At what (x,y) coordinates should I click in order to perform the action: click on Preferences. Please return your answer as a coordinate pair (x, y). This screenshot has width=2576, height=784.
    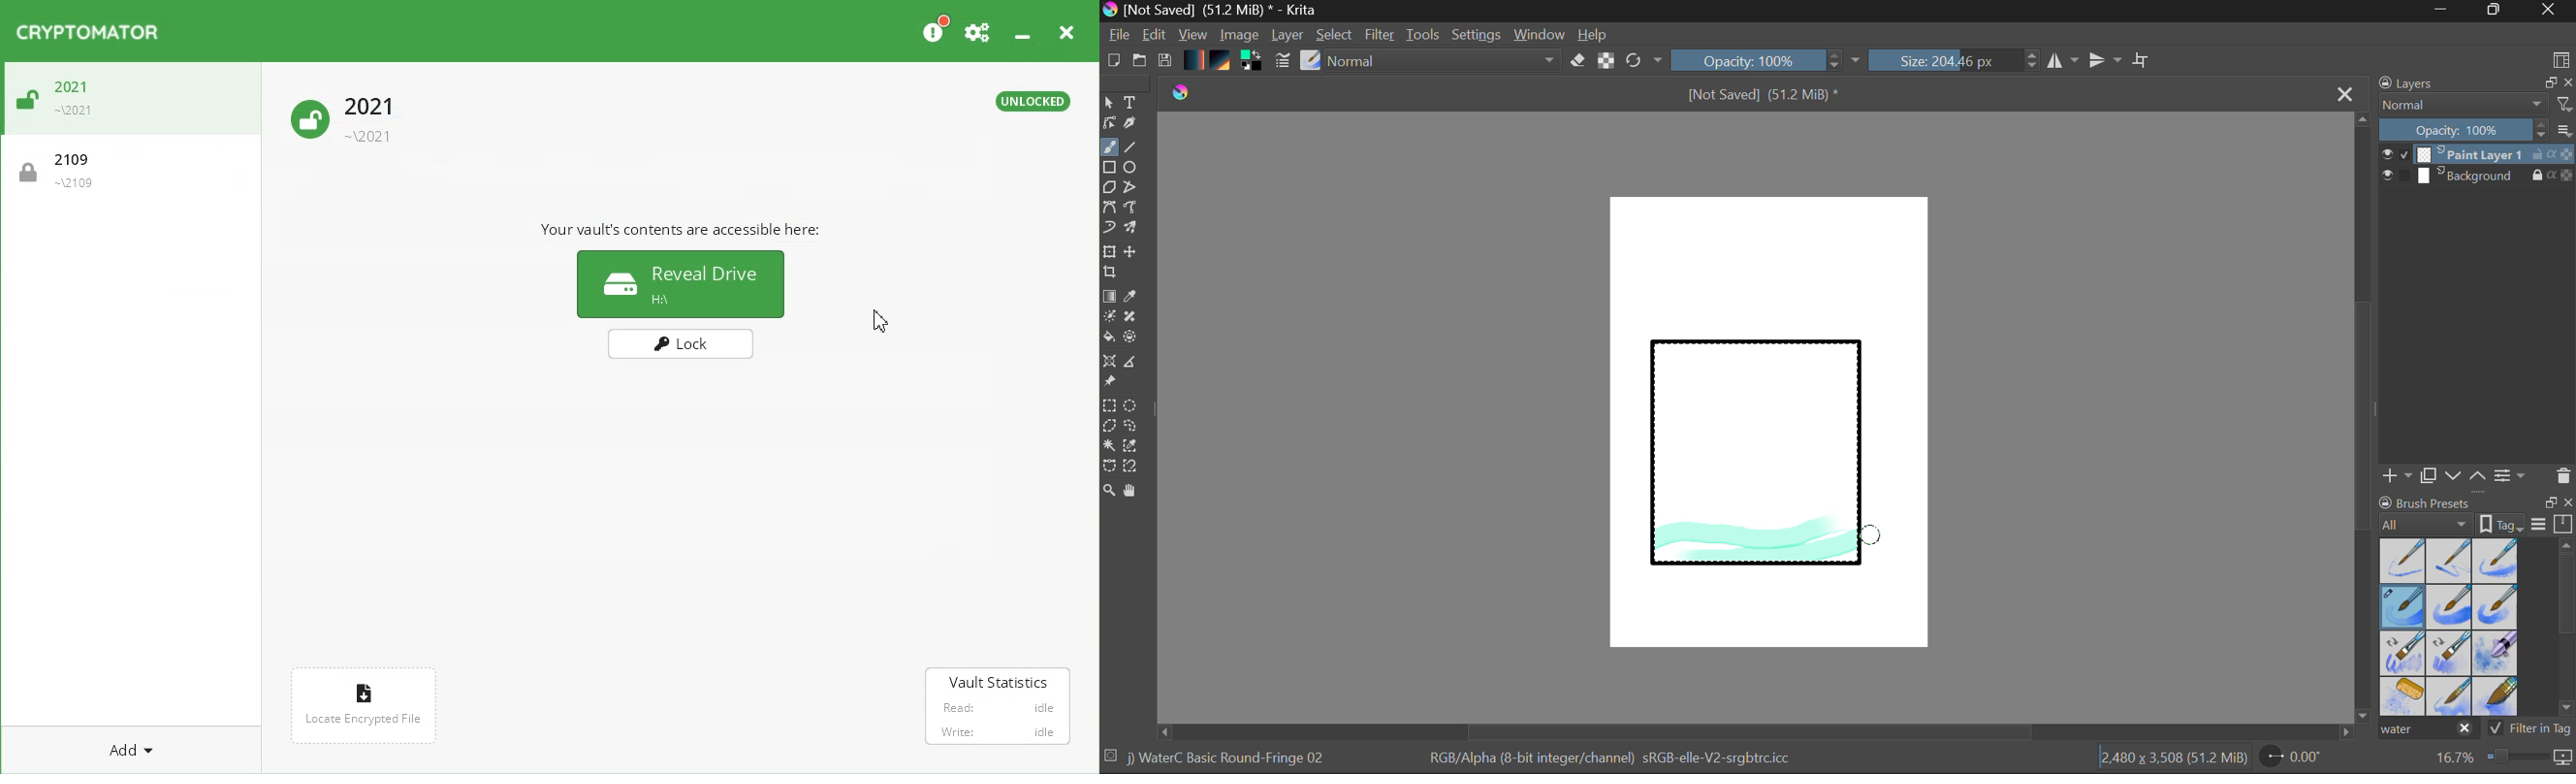
    Looking at the image, I should click on (977, 31).